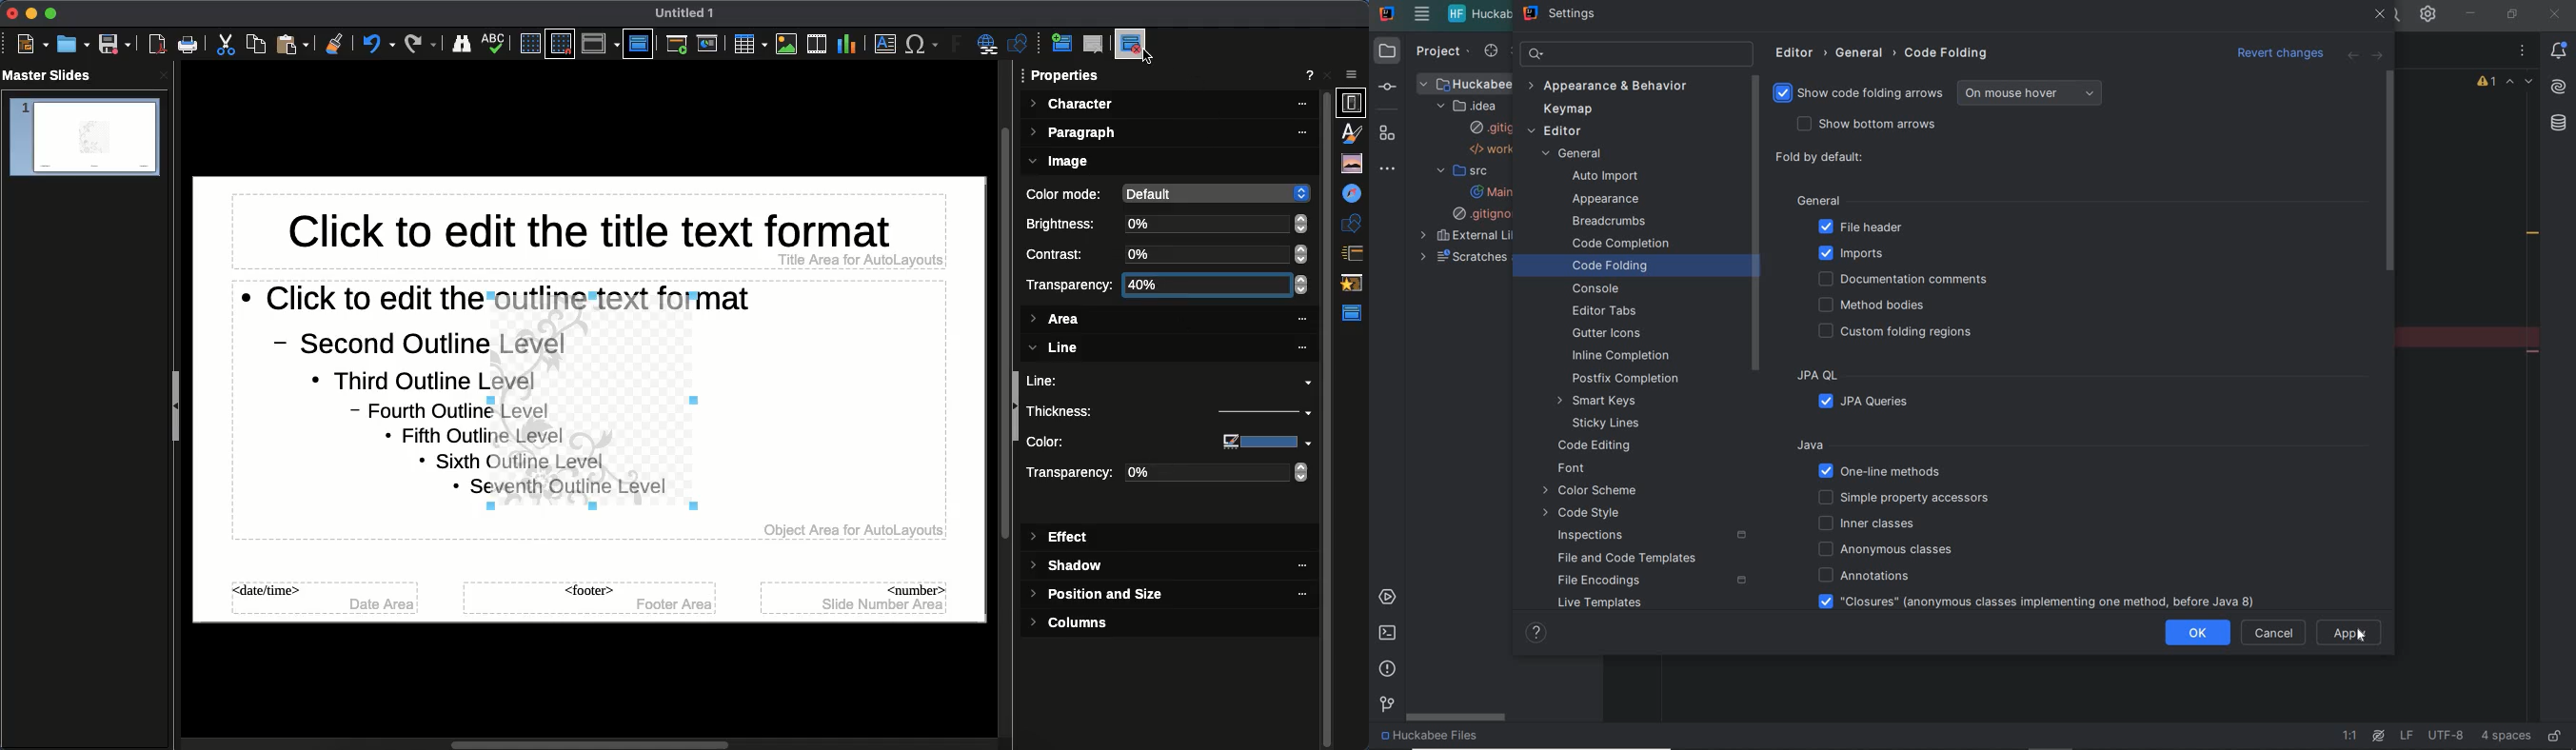 This screenshot has width=2576, height=756. Describe the element at coordinates (180, 408) in the screenshot. I see `Collapse` at that location.